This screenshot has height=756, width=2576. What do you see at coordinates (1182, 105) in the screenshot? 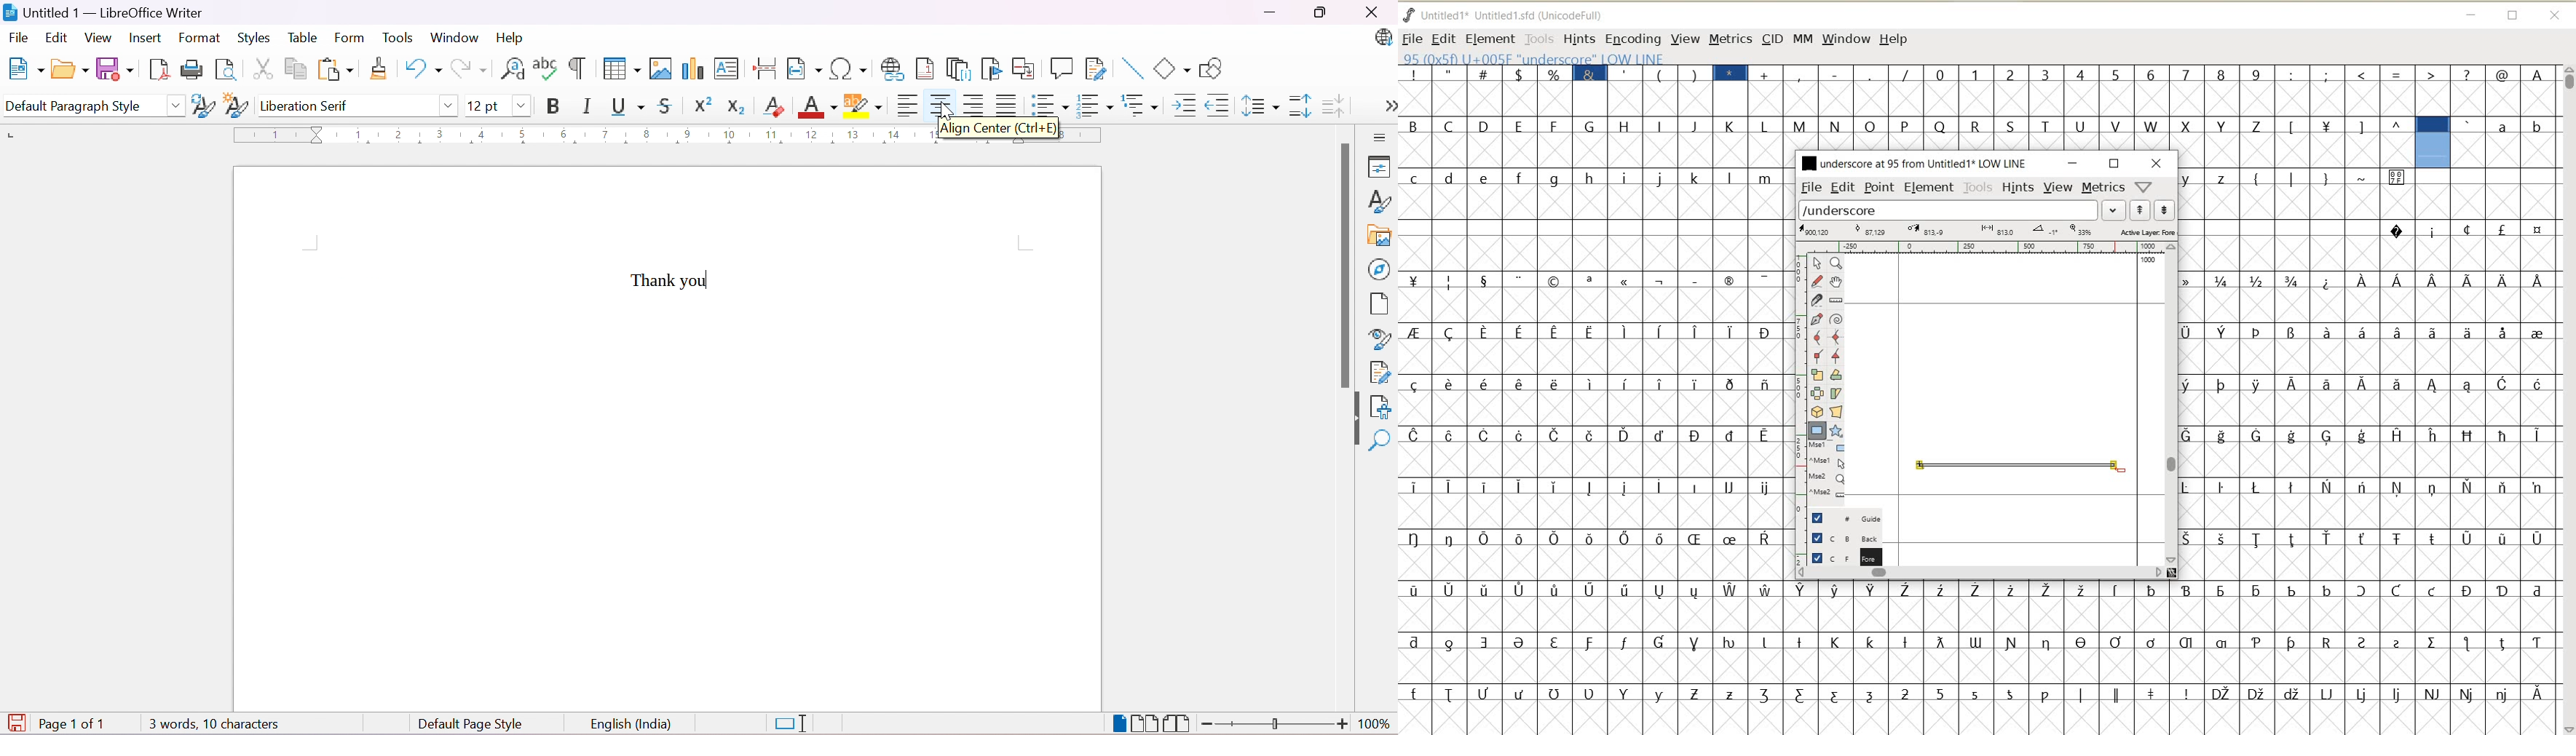
I see `Increase Indent` at bounding box center [1182, 105].